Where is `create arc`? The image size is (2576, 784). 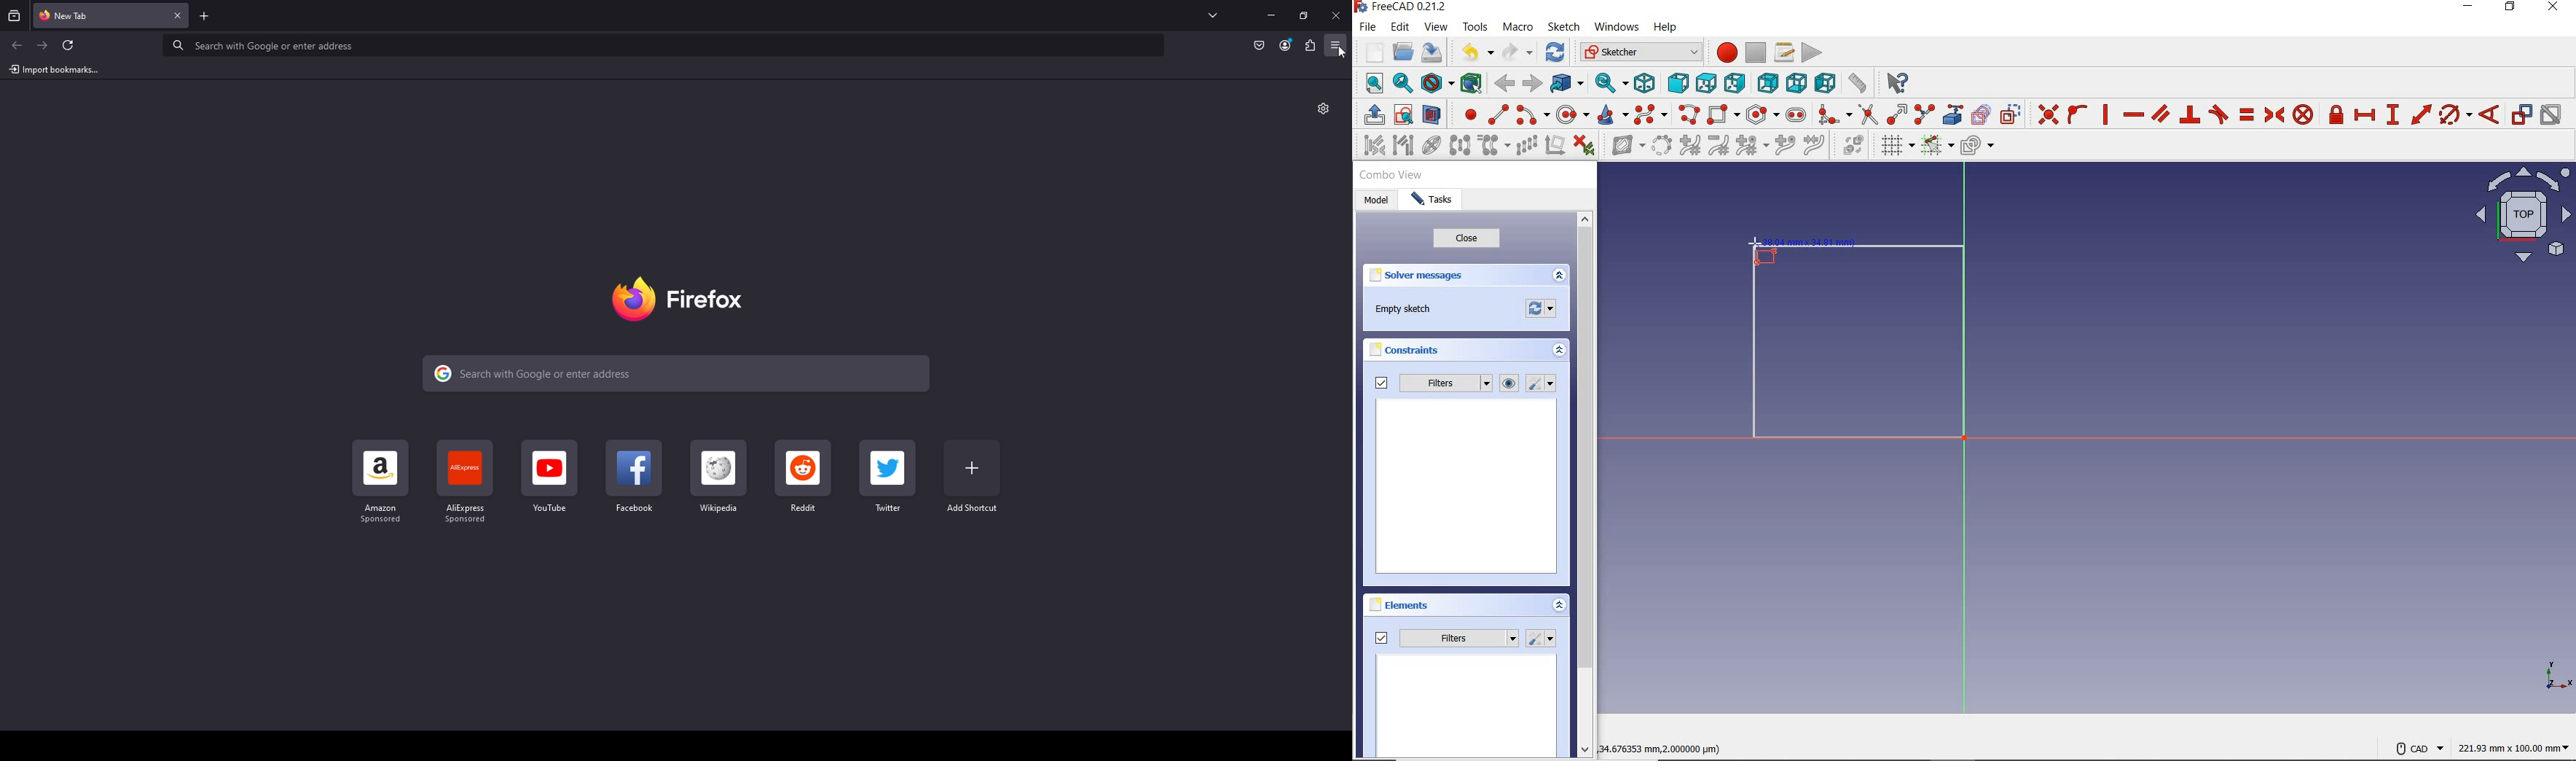
create arc is located at coordinates (1531, 114).